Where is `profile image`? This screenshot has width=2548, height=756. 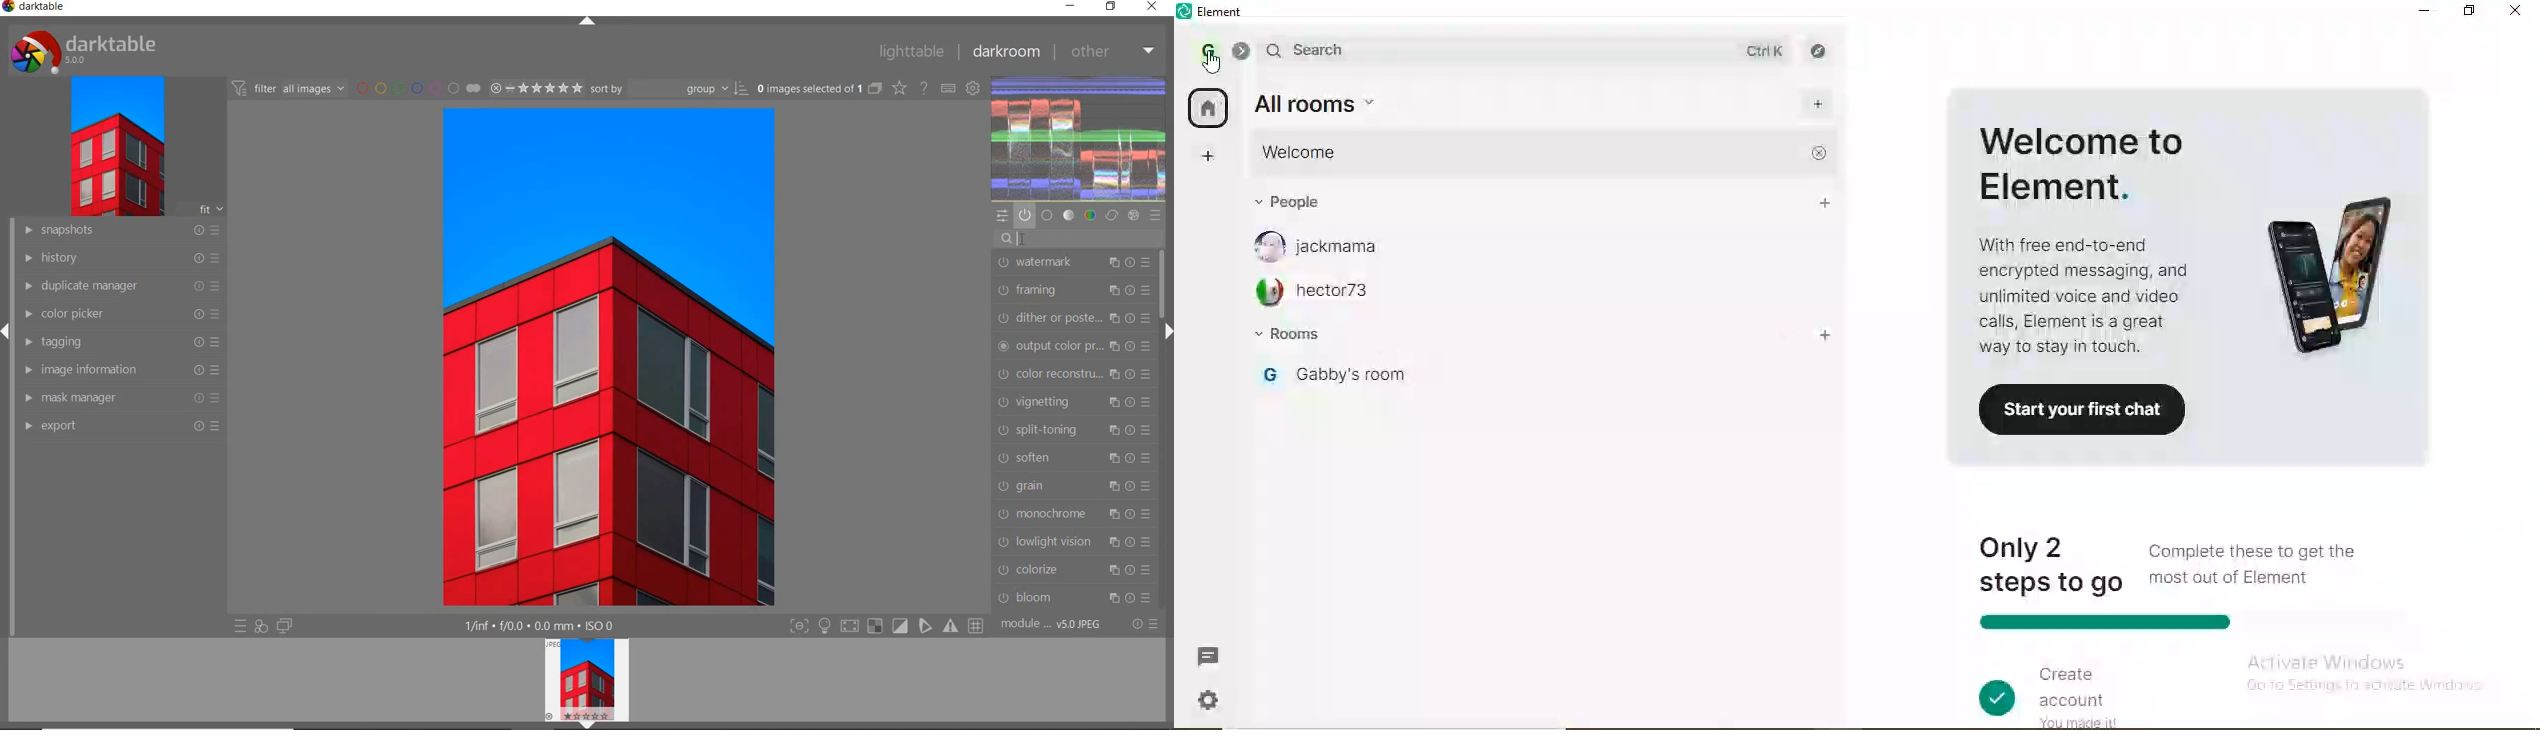
profile image is located at coordinates (1268, 293).